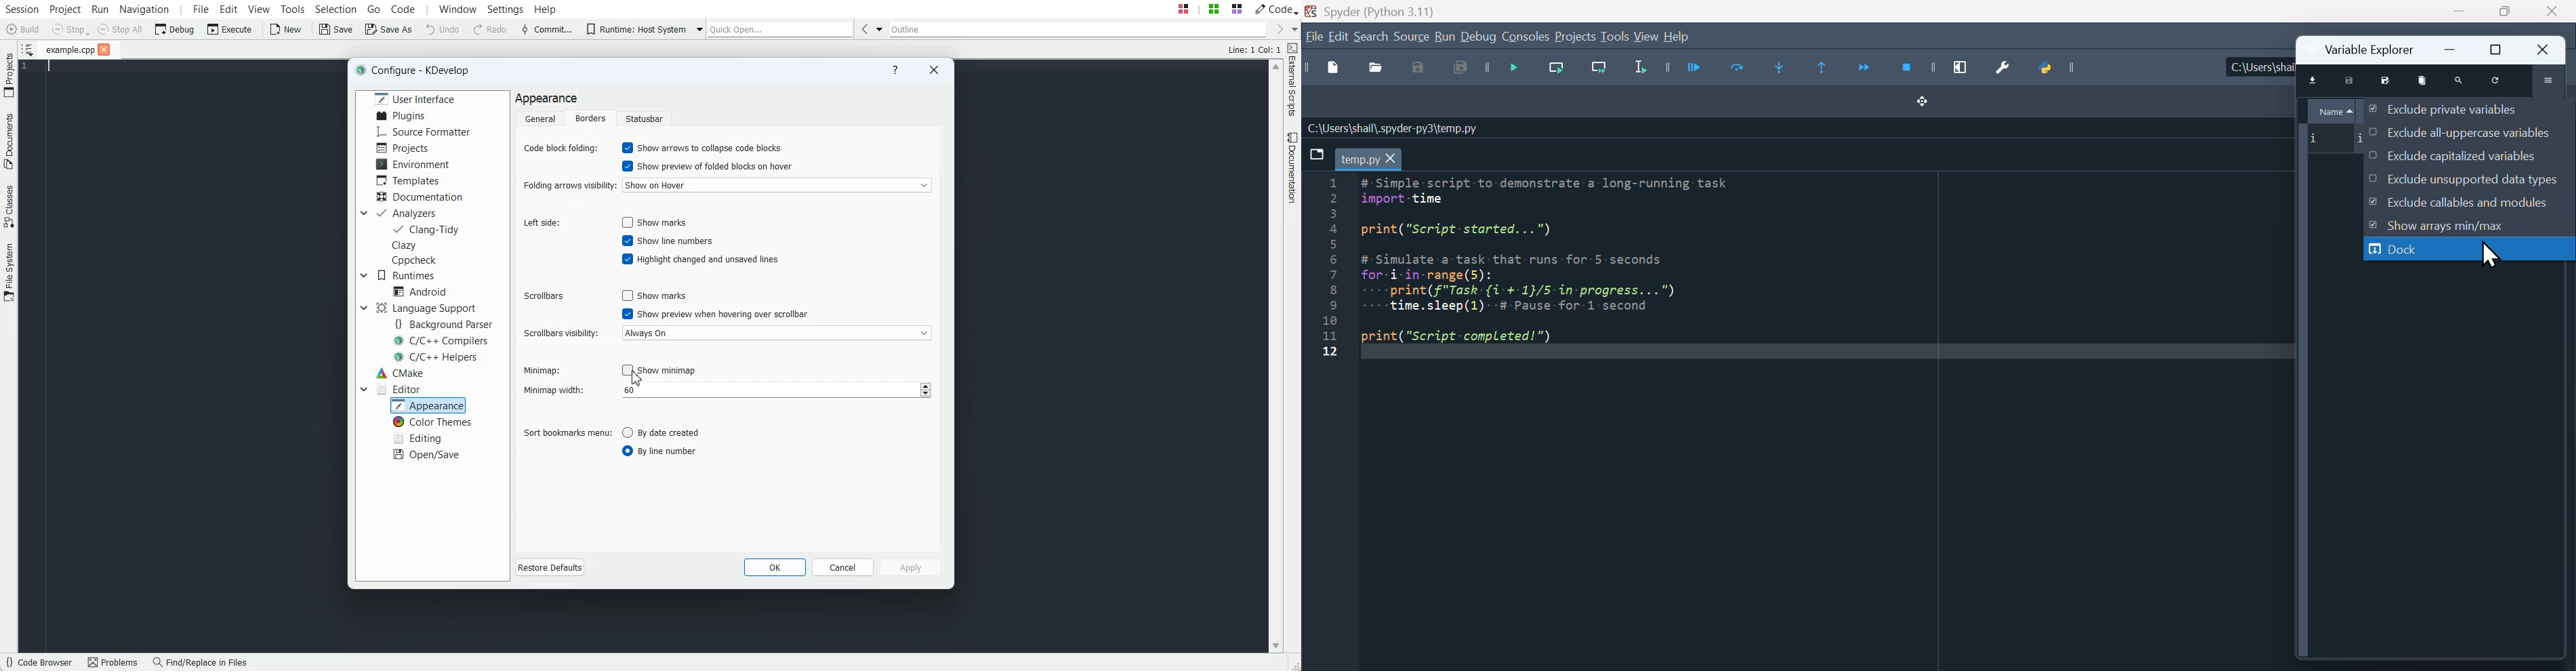  Describe the element at coordinates (2059, 66) in the screenshot. I see `Python path manager` at that location.